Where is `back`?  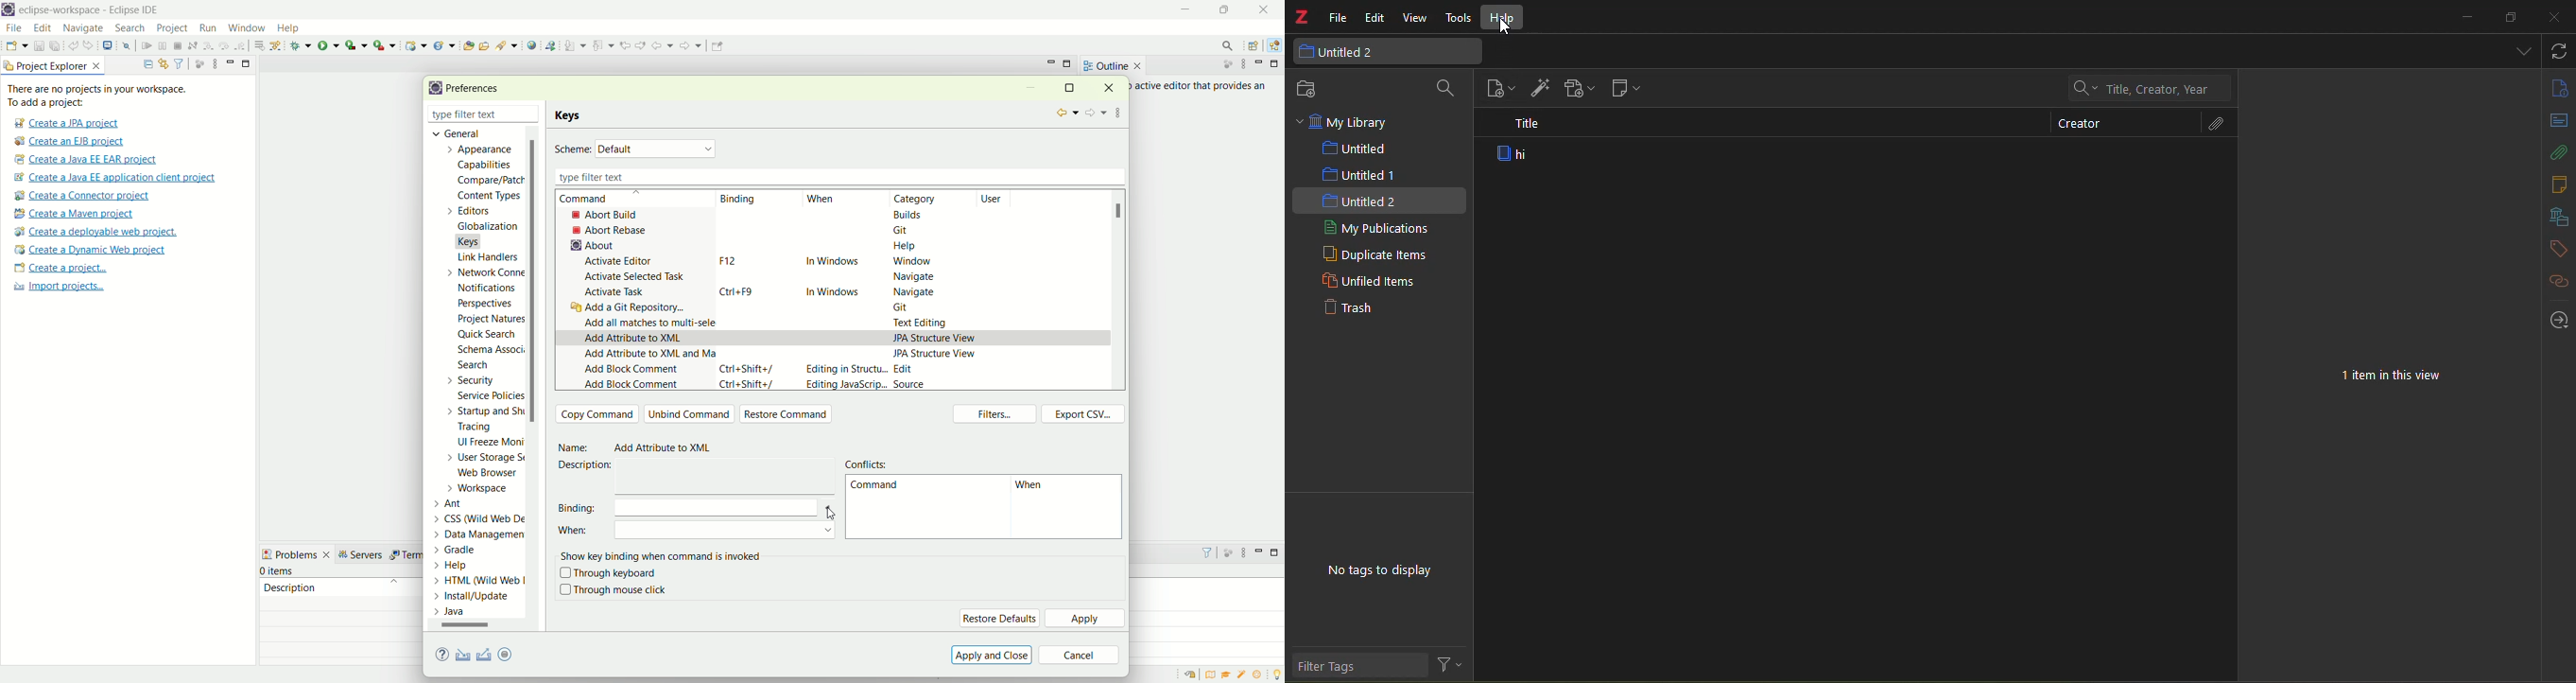 back is located at coordinates (1065, 113).